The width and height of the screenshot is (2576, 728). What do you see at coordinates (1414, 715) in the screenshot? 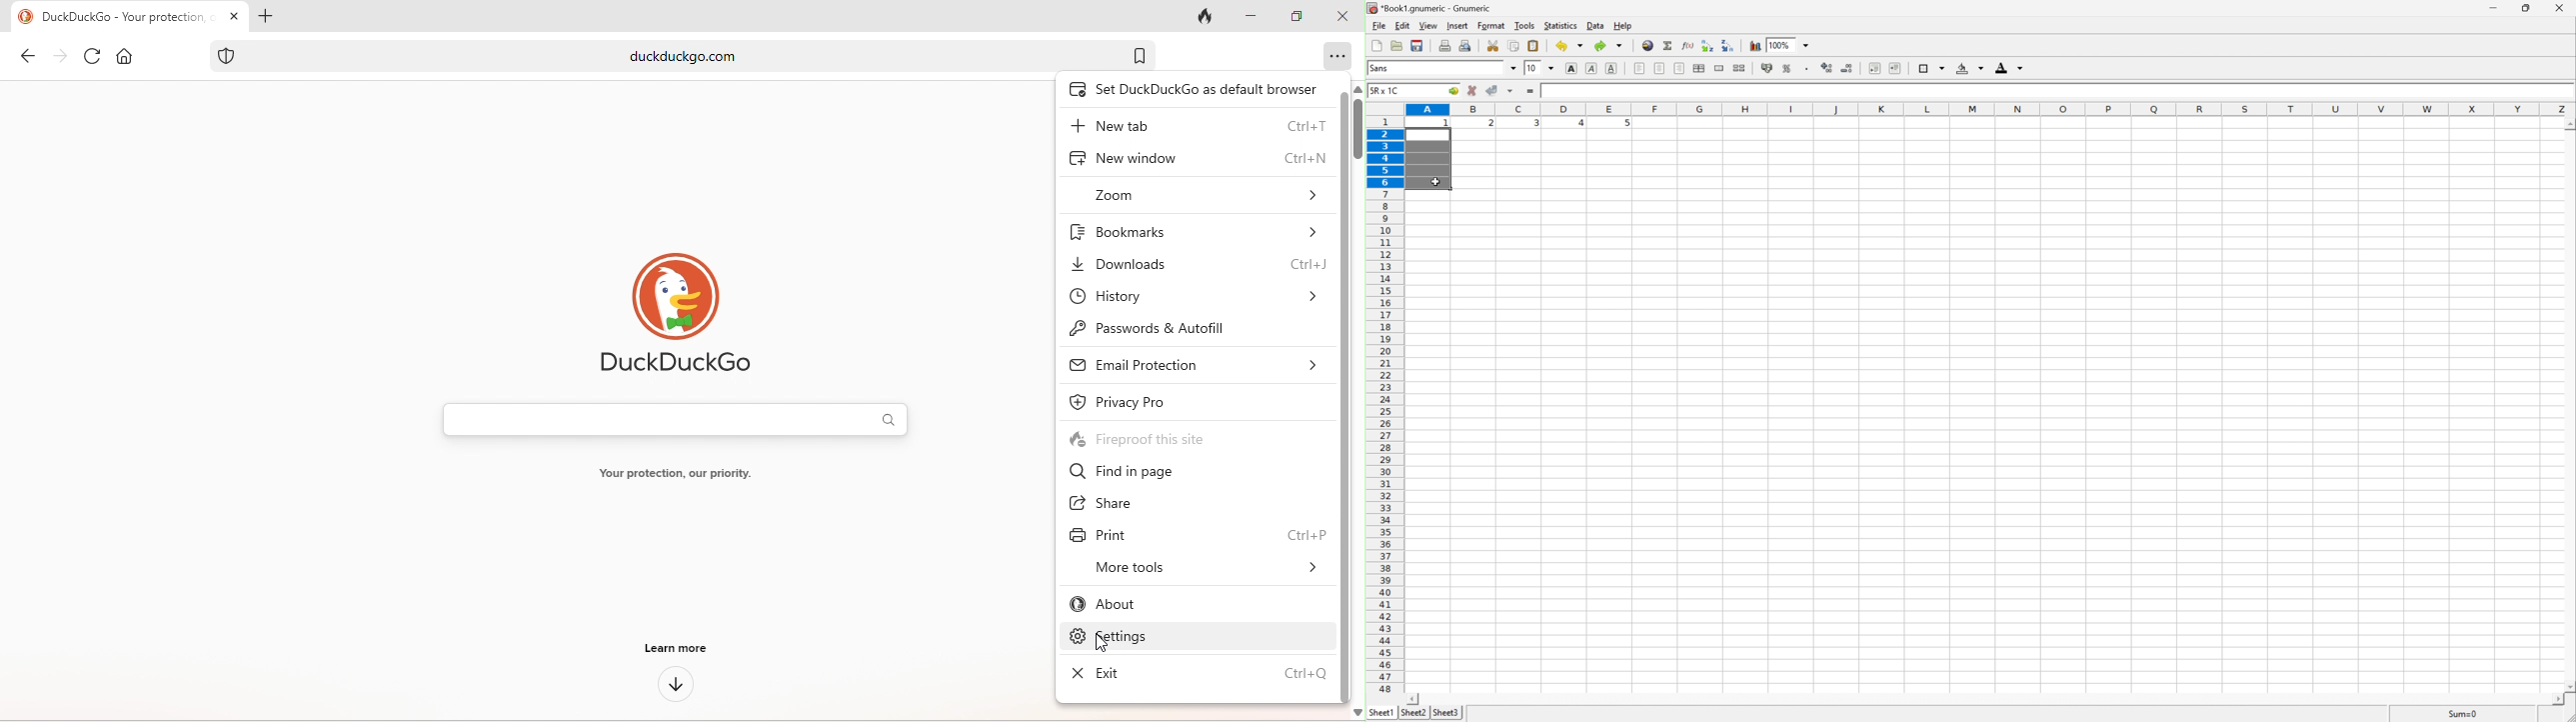
I see `sheet2` at bounding box center [1414, 715].